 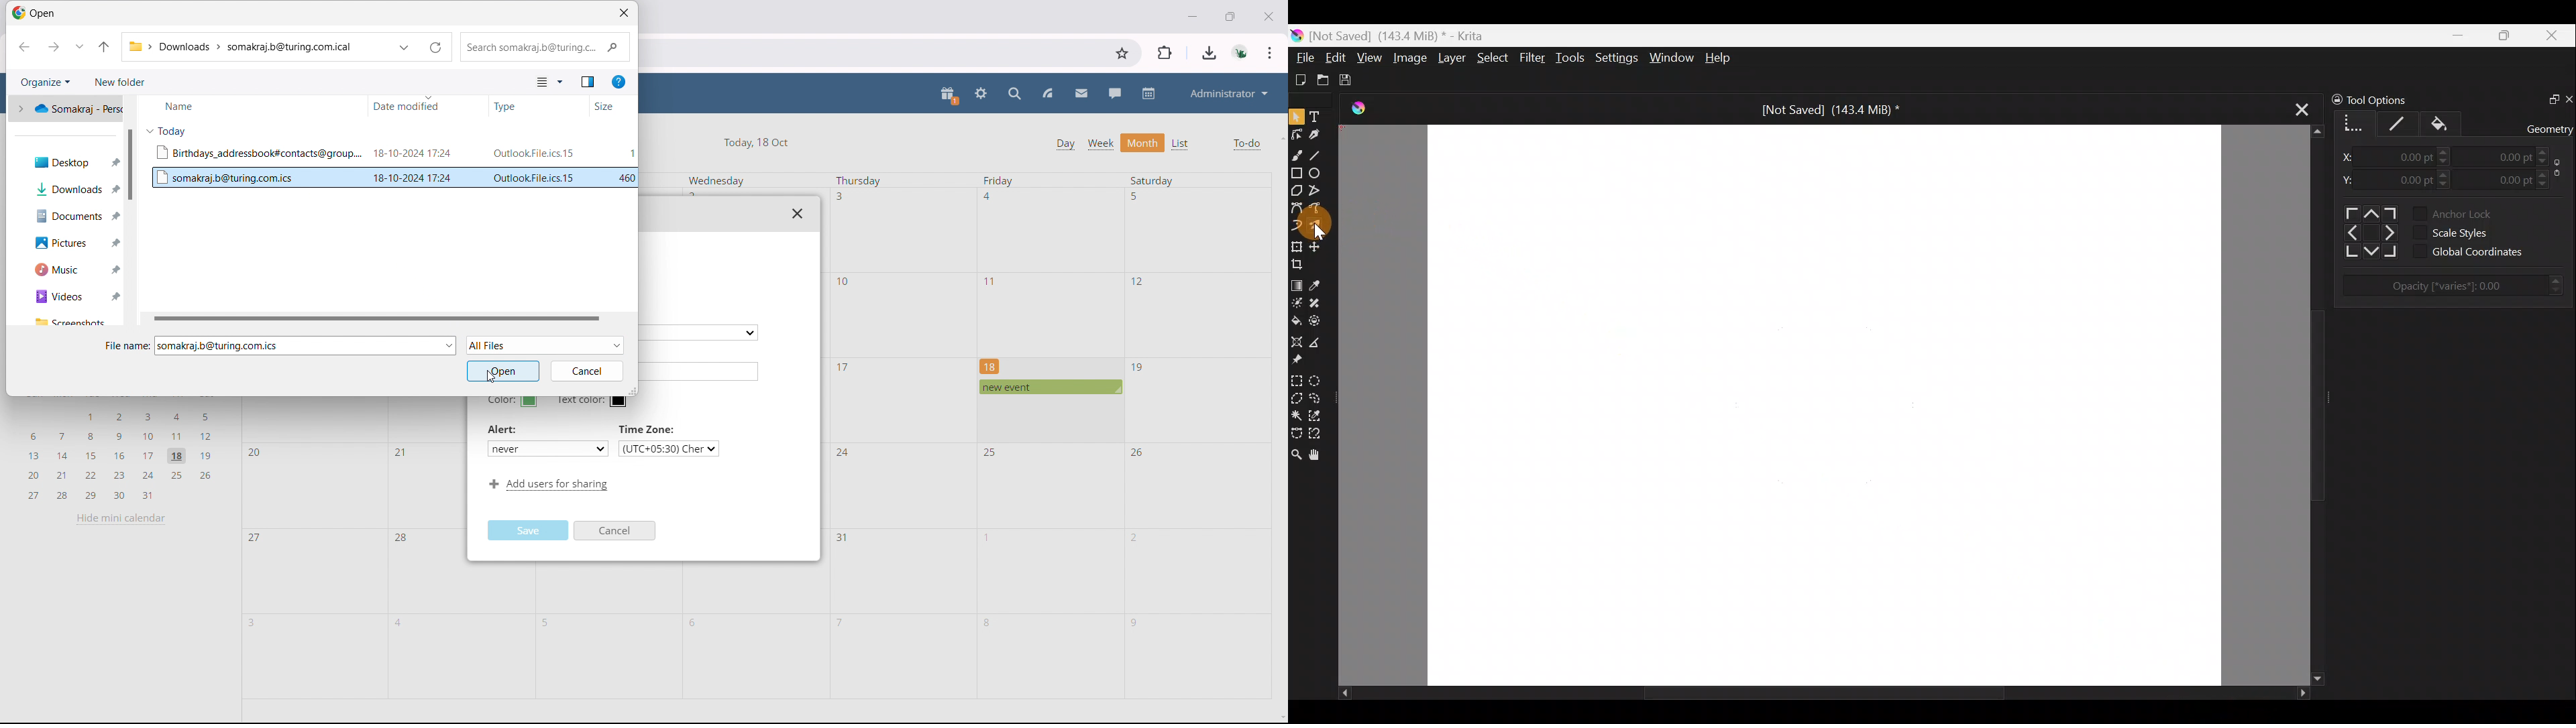 What do you see at coordinates (1409, 57) in the screenshot?
I see `Image` at bounding box center [1409, 57].